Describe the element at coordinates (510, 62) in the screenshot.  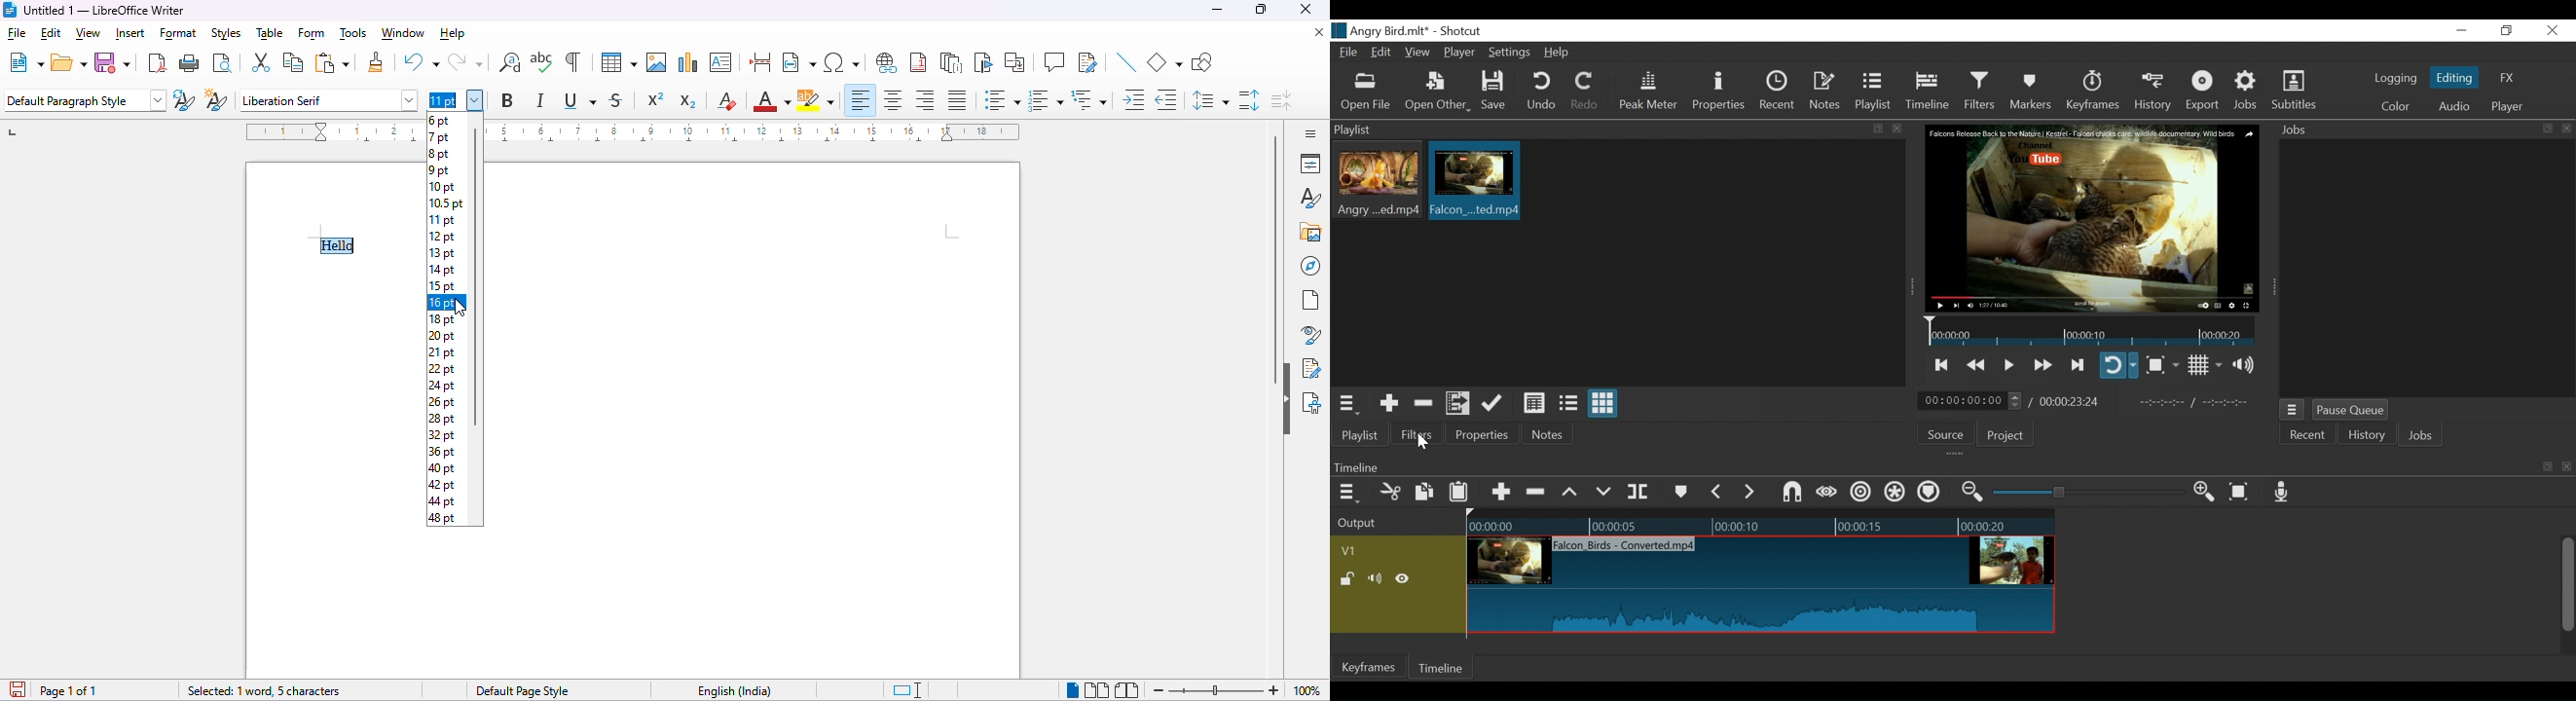
I see `find and replace` at that location.